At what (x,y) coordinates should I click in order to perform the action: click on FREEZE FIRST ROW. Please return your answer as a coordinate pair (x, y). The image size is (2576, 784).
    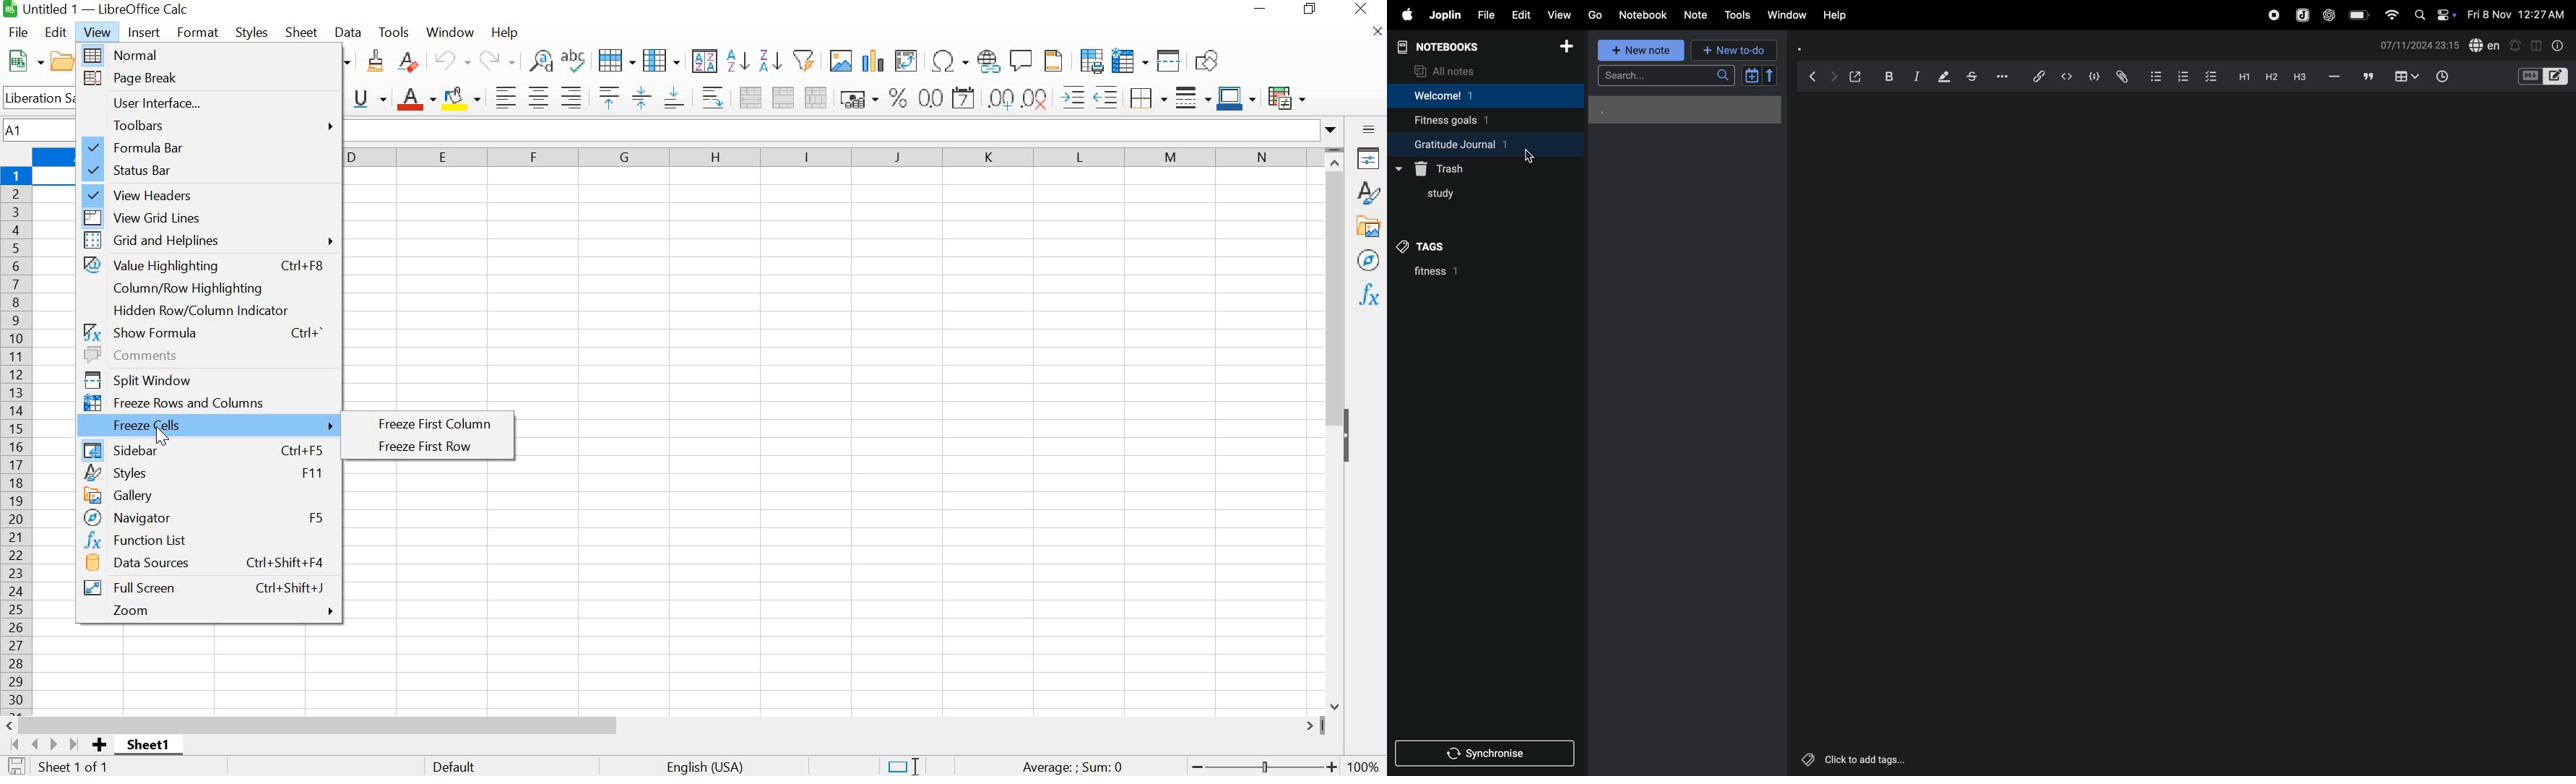
    Looking at the image, I should click on (437, 447).